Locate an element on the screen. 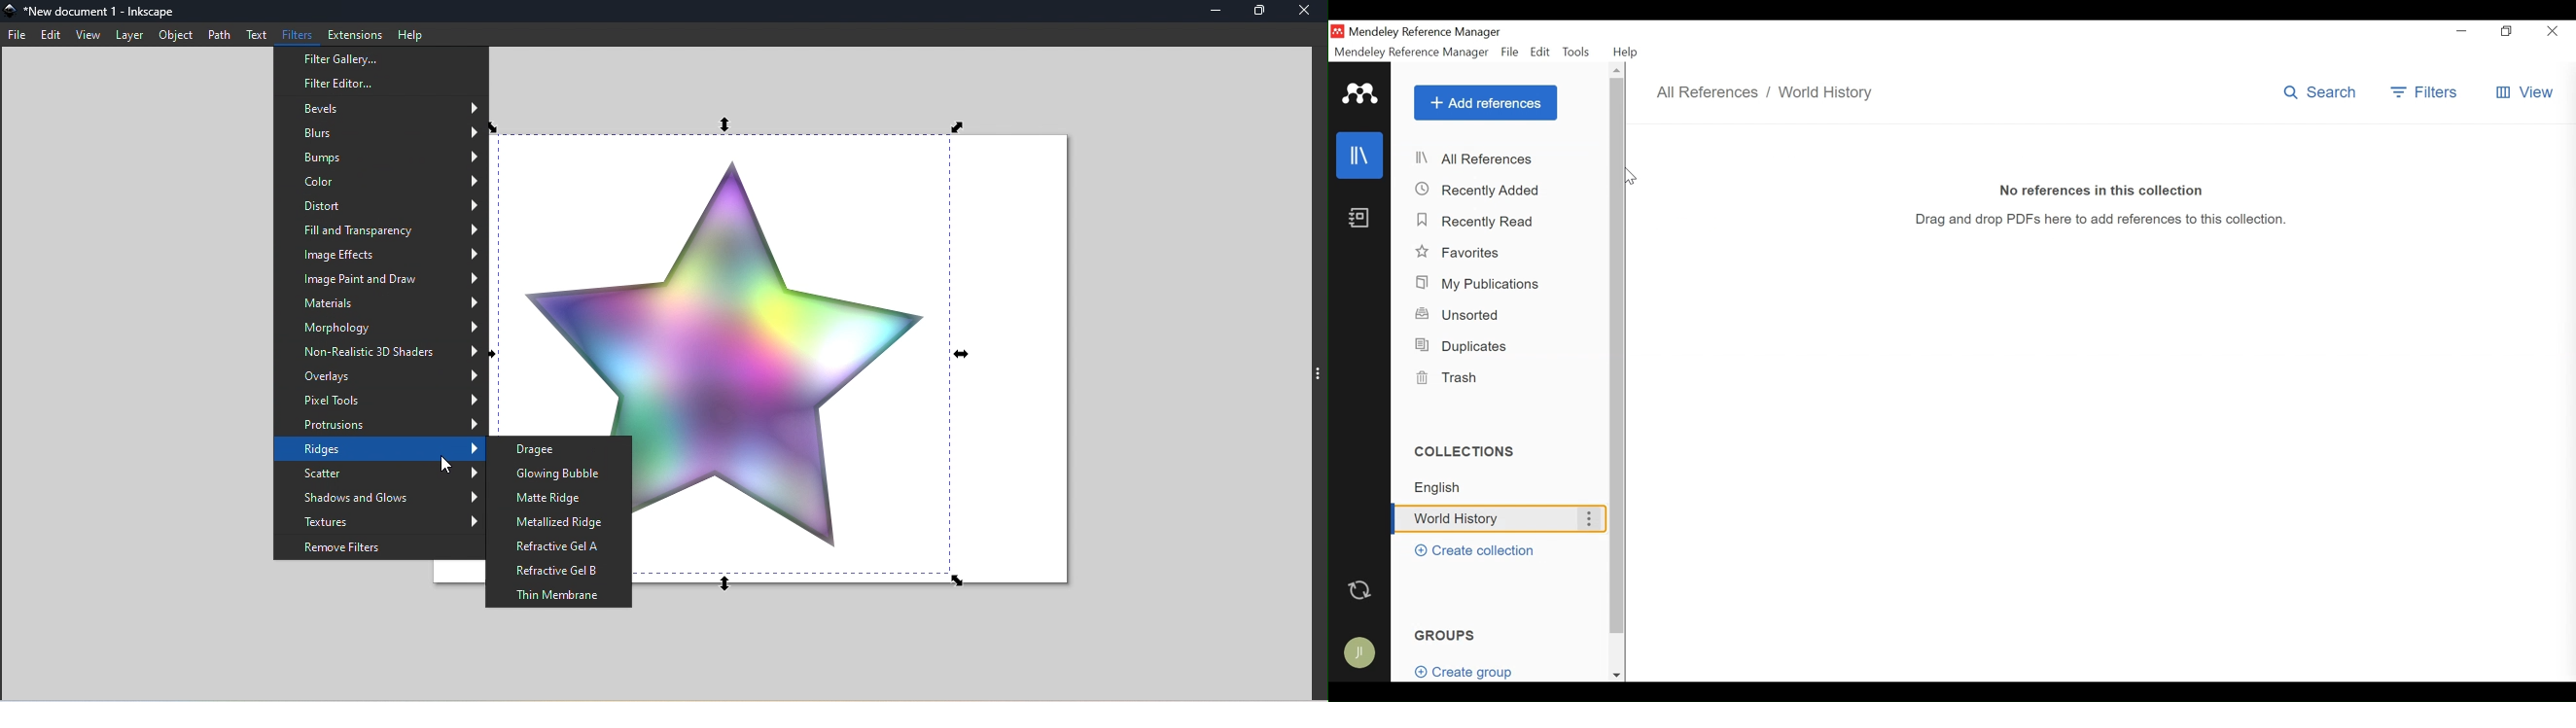 The height and width of the screenshot is (728, 2576). Help is located at coordinates (412, 33).